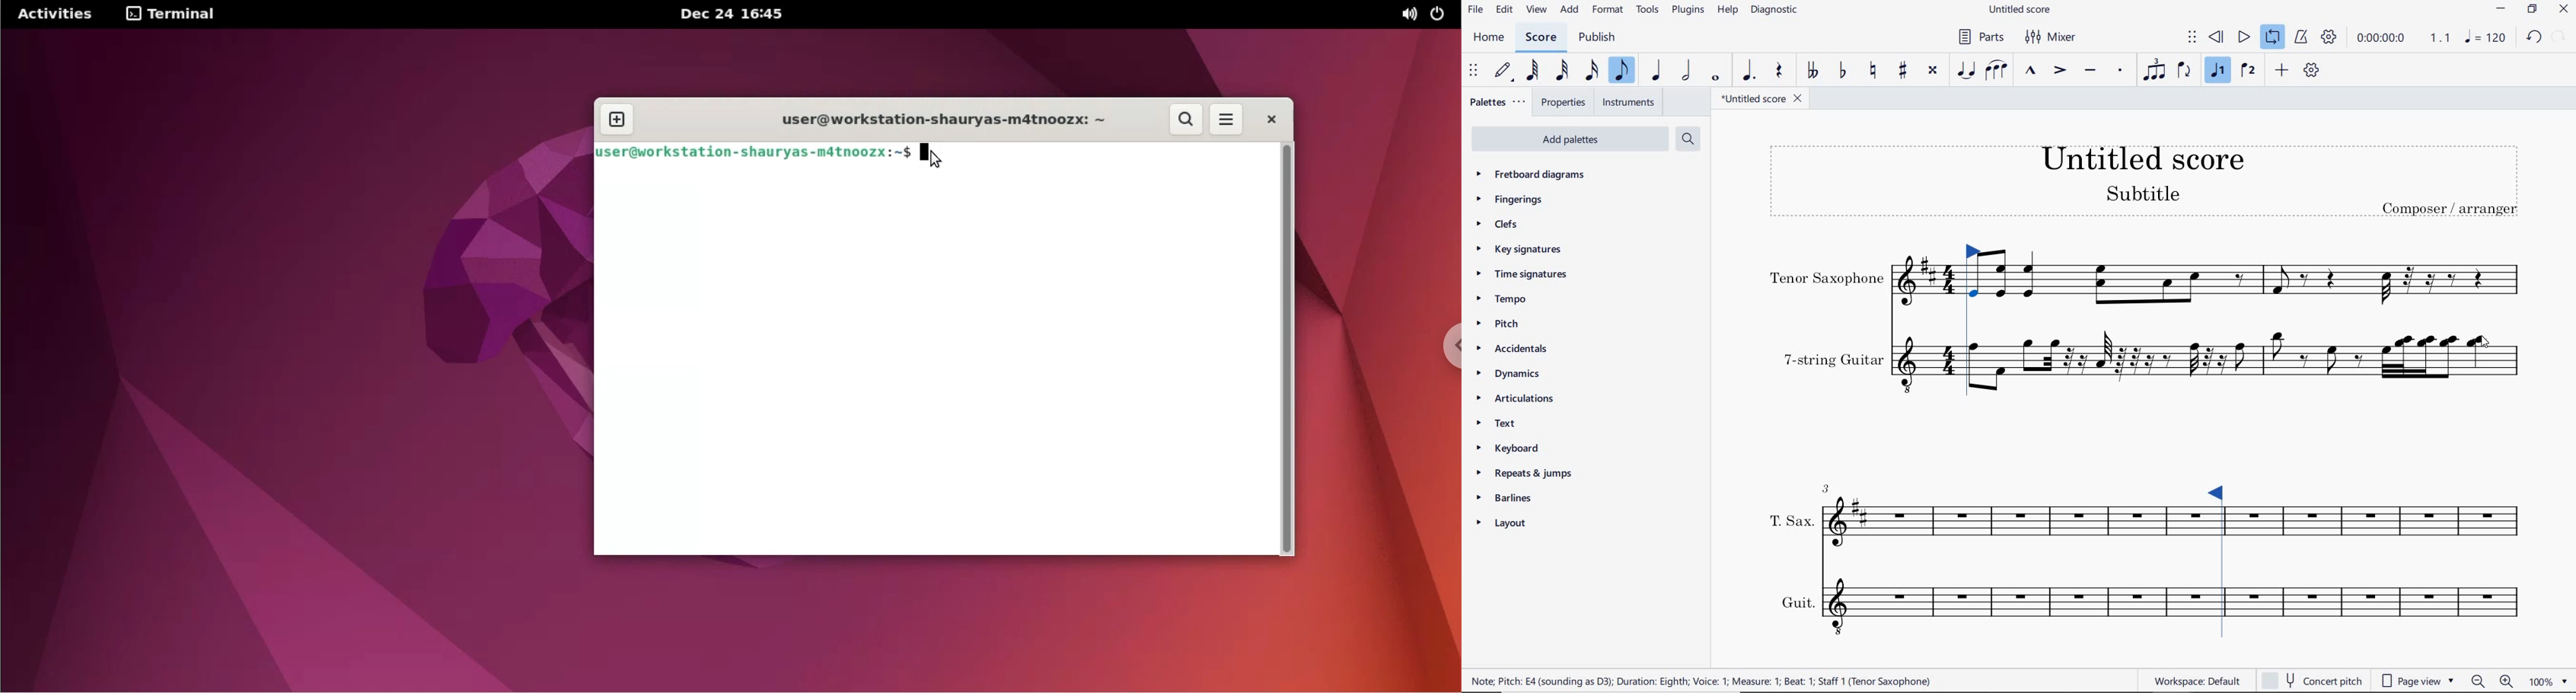  What do you see at coordinates (1505, 500) in the screenshot?
I see `BARLINES` at bounding box center [1505, 500].